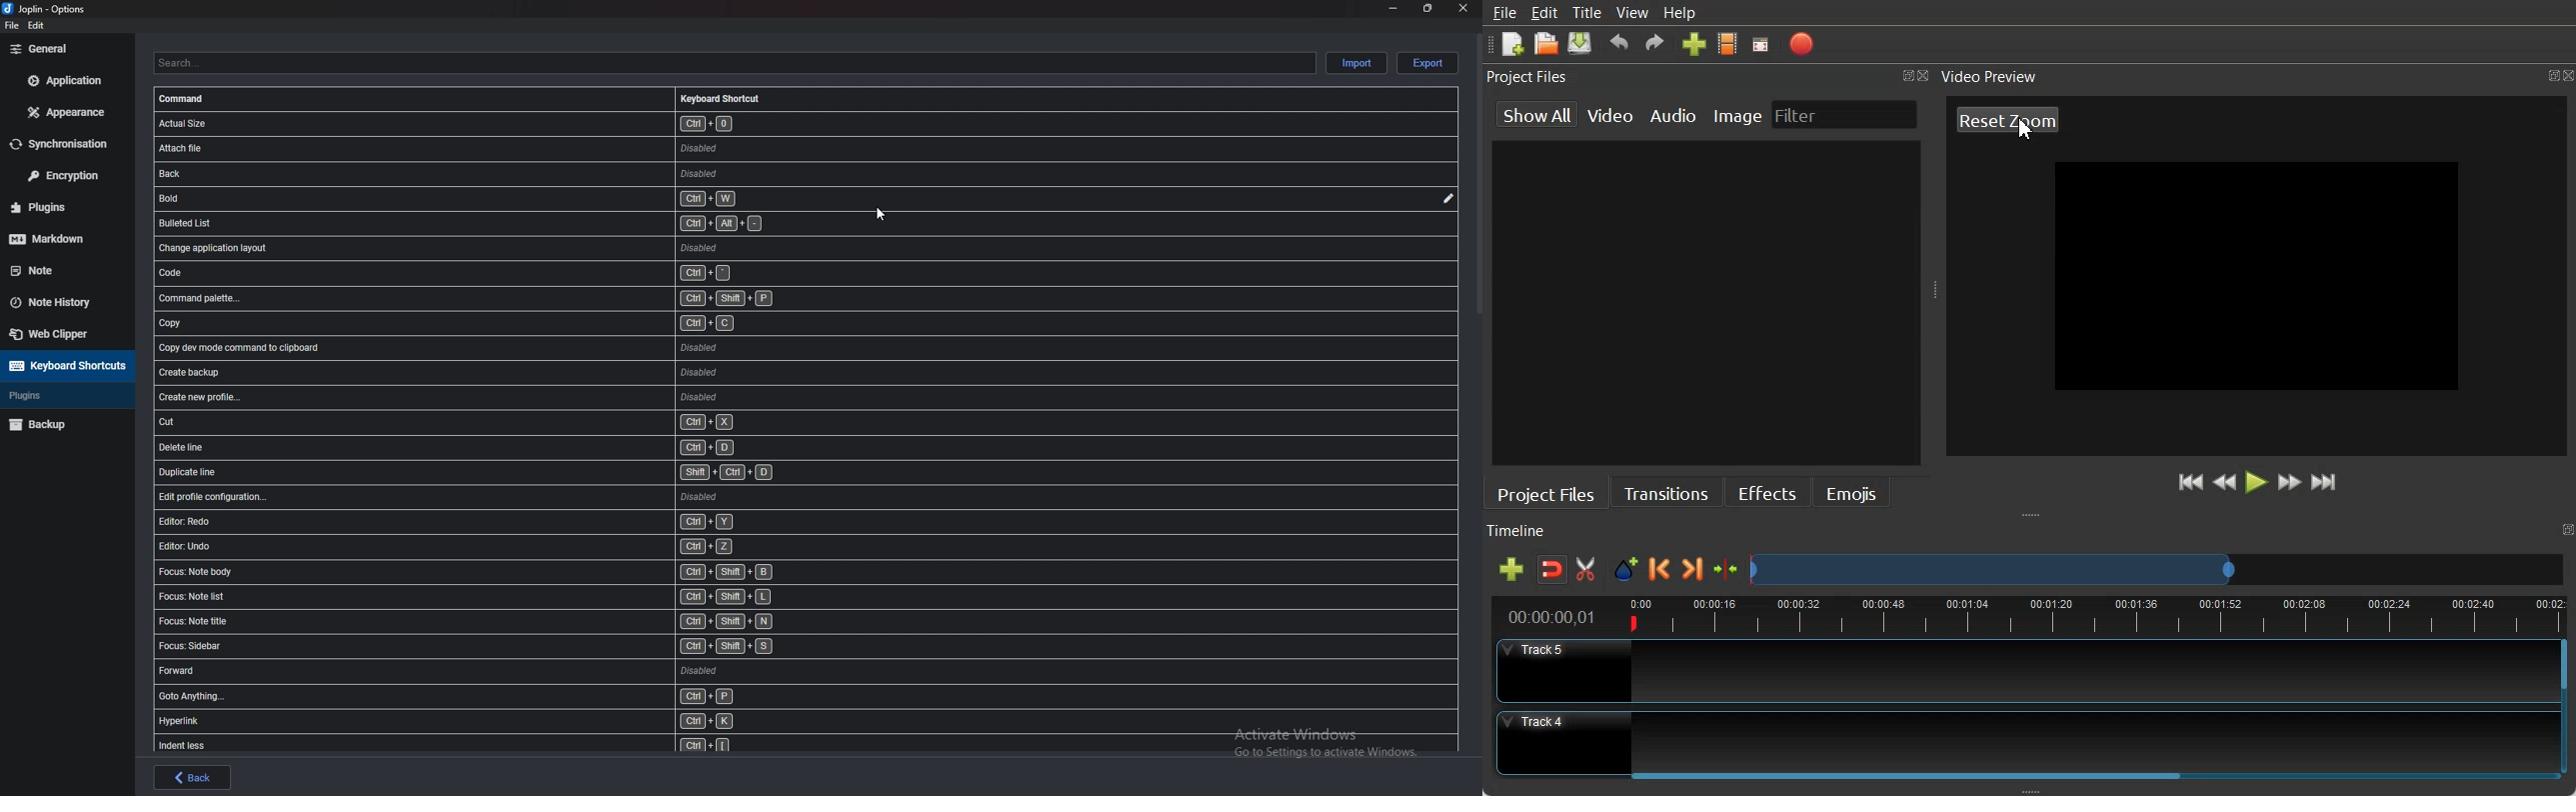 This screenshot has height=812, width=2576. I want to click on minimize, so click(1394, 9).